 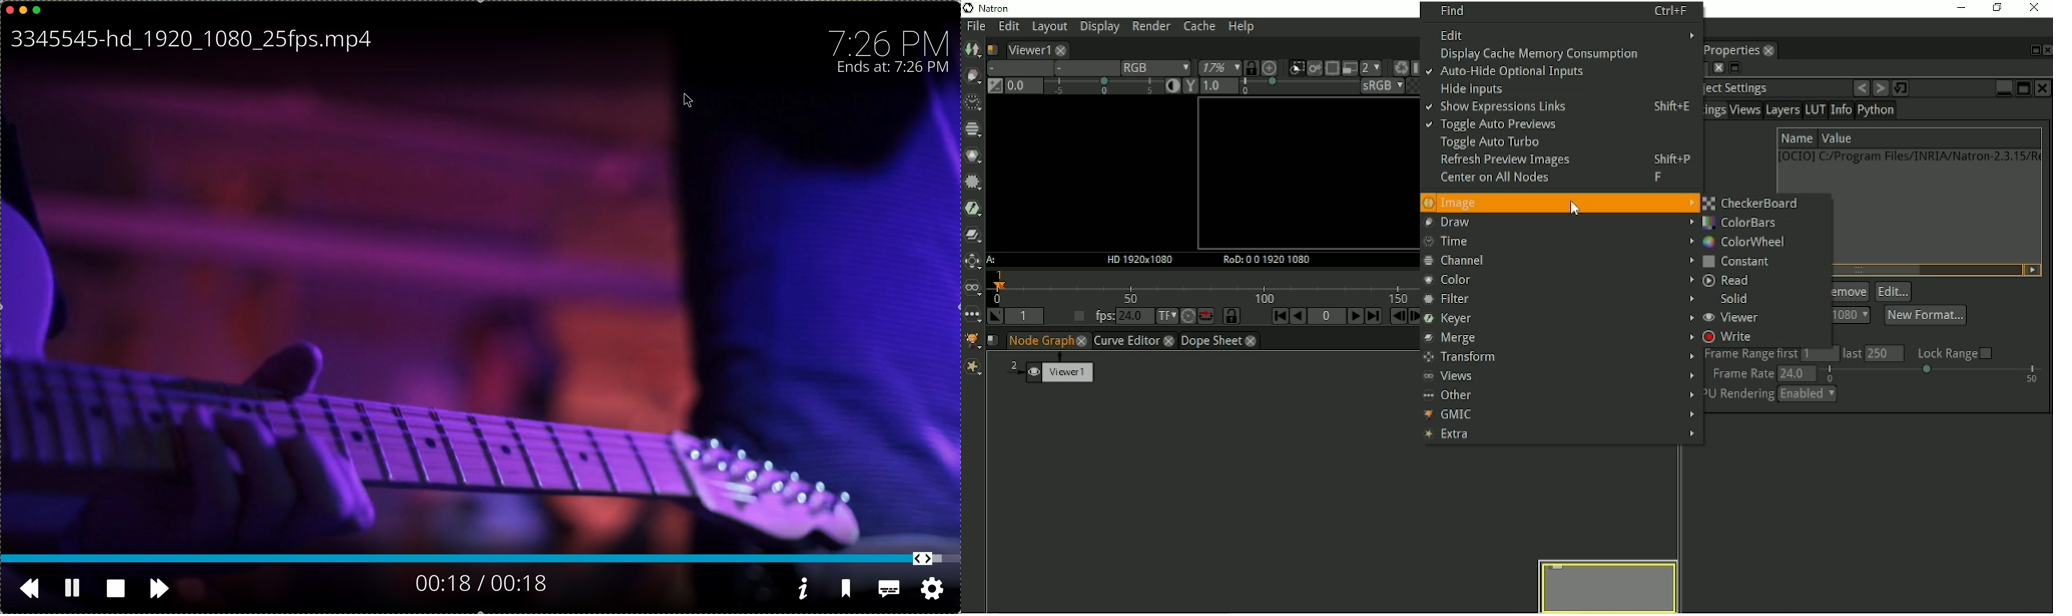 I want to click on click on settings, so click(x=933, y=590).